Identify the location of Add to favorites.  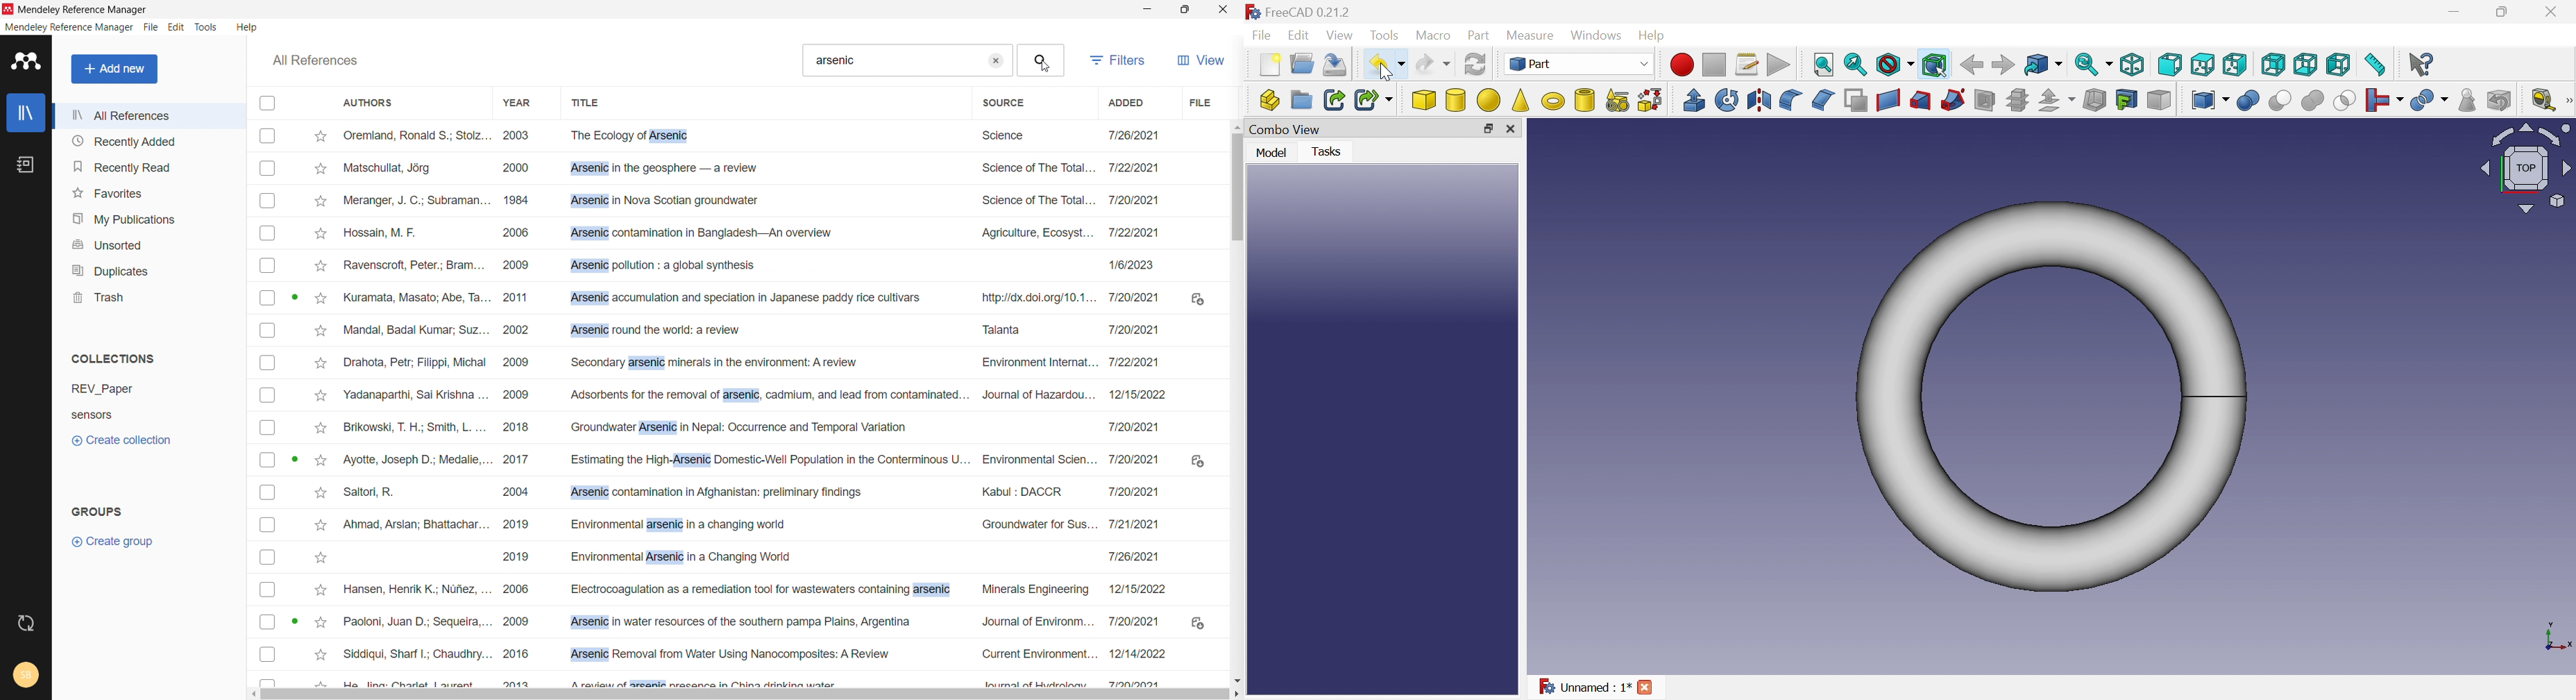
(319, 589).